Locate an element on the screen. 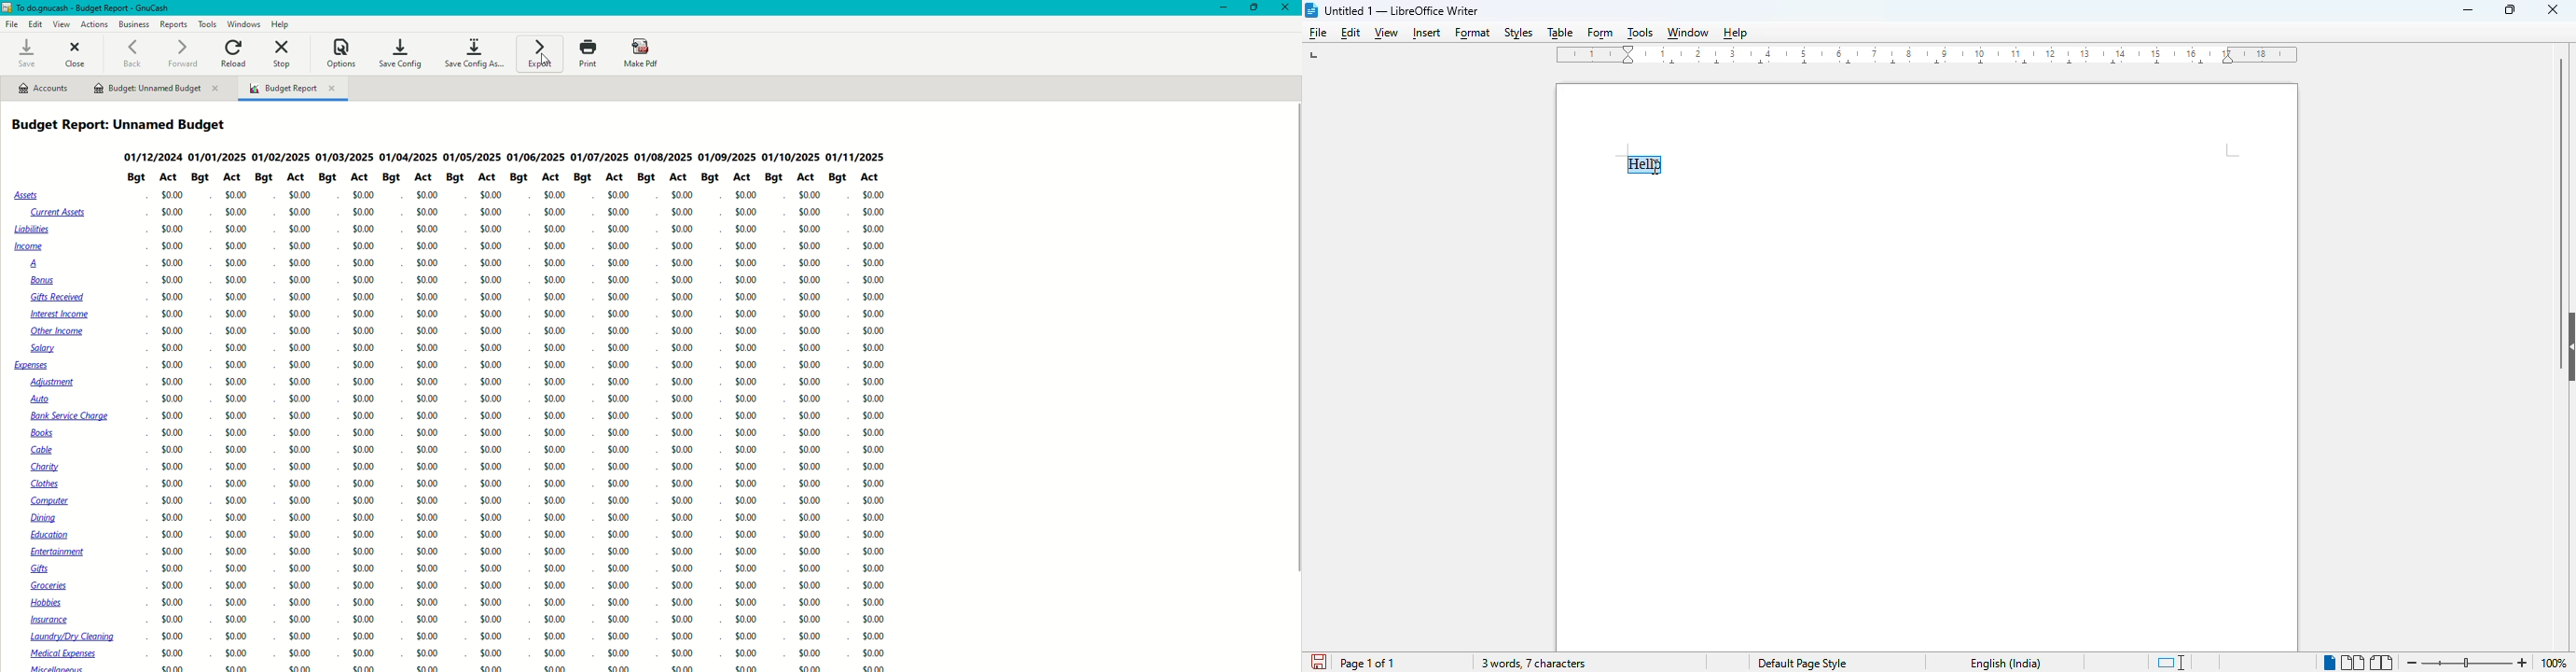  zoom out is located at coordinates (2413, 663).